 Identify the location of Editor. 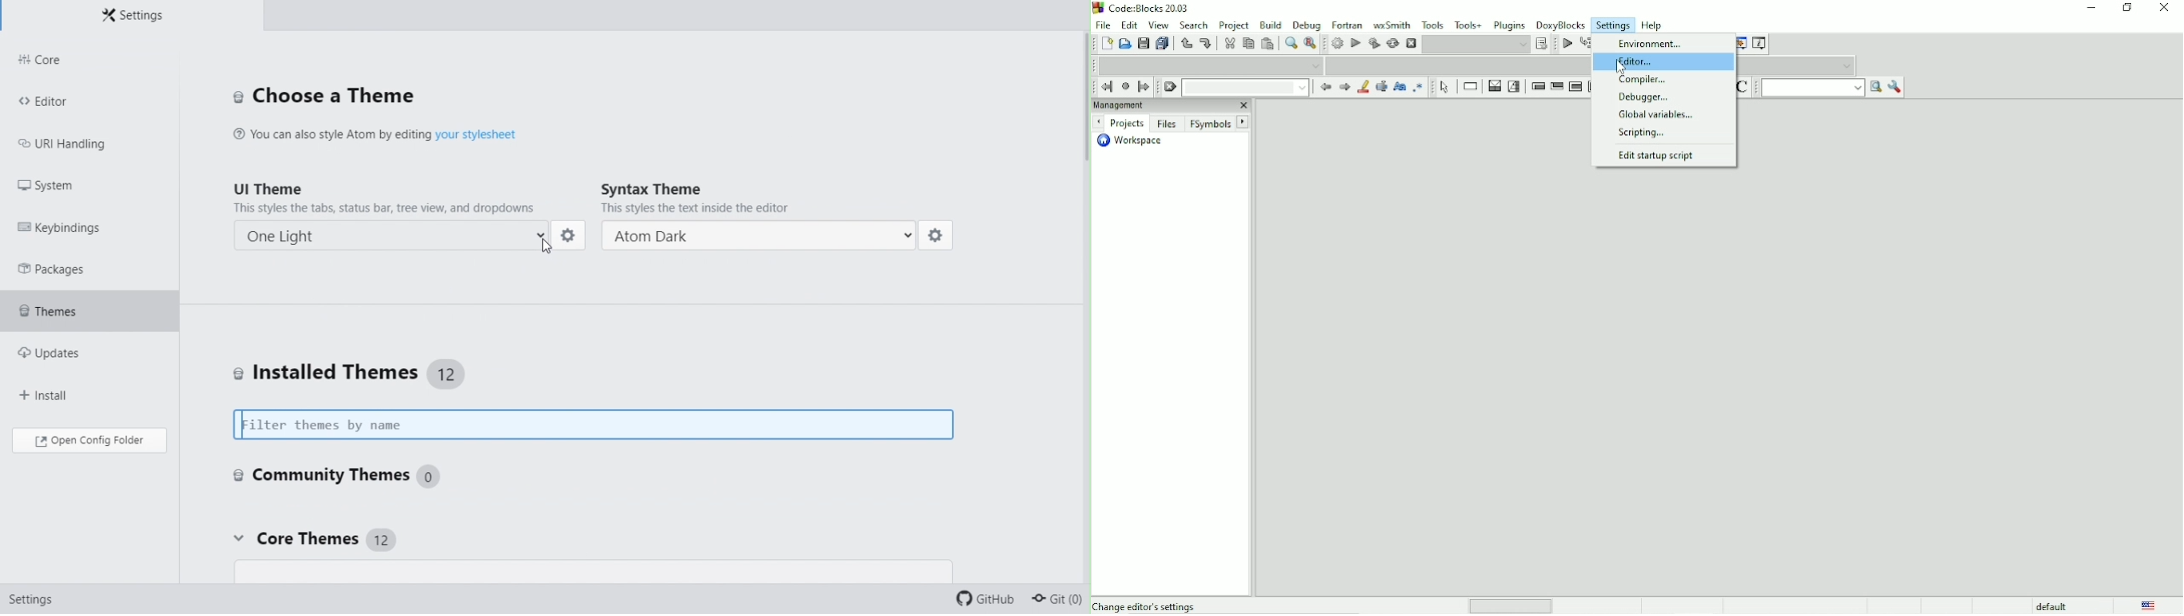
(1664, 62).